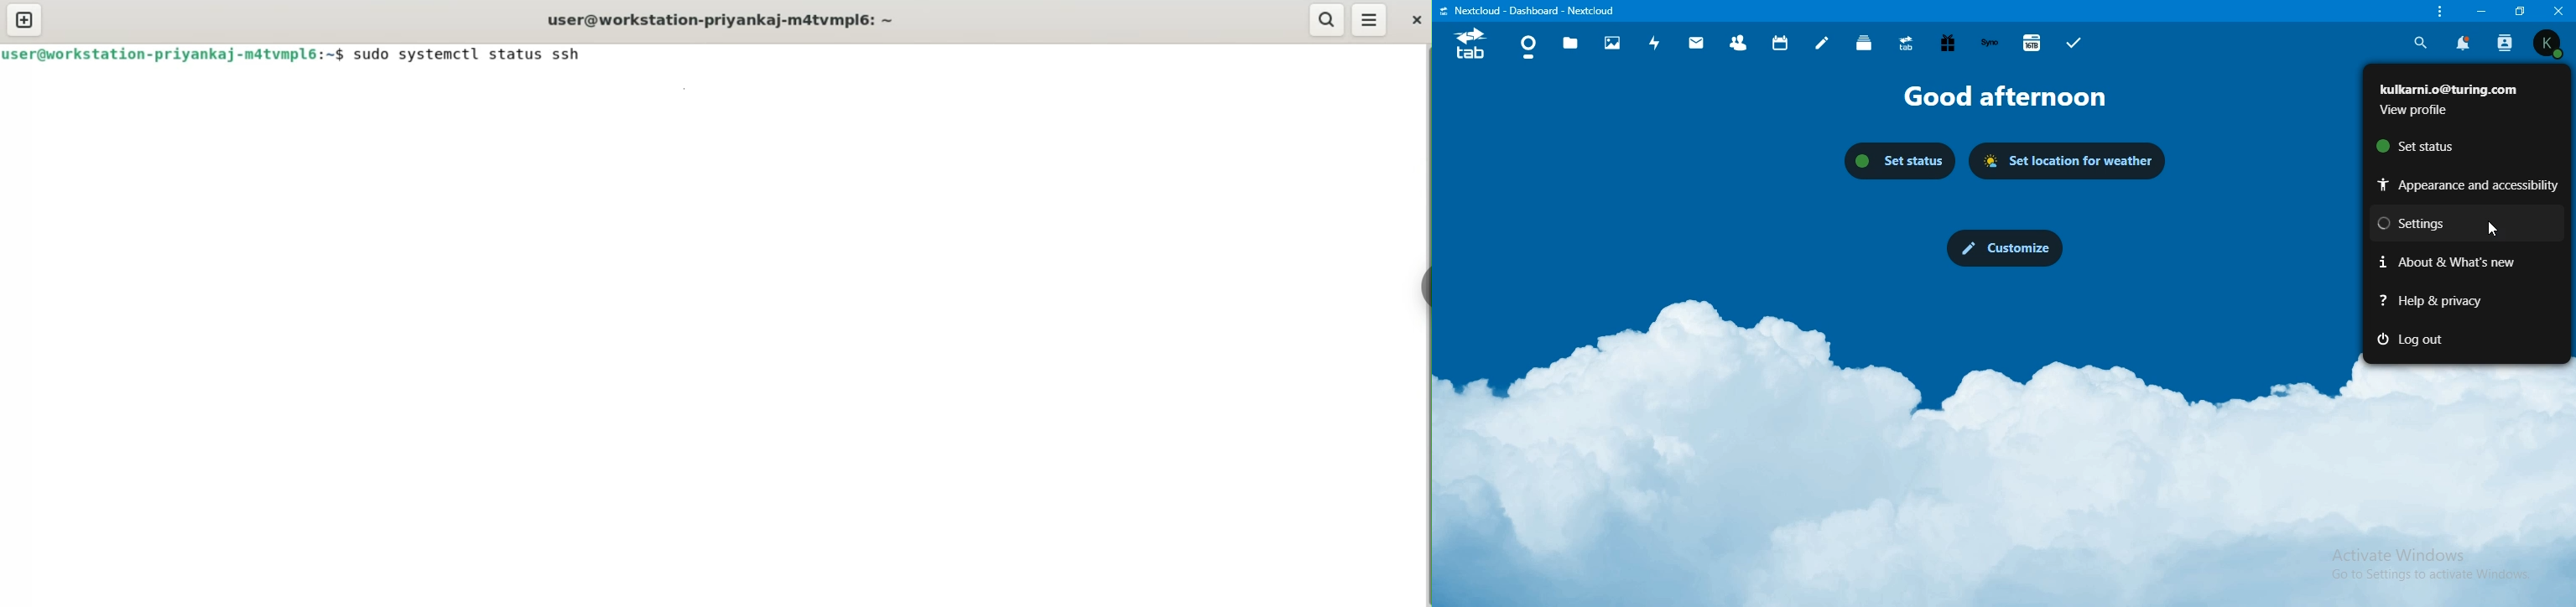  I want to click on calendar, so click(1781, 42).